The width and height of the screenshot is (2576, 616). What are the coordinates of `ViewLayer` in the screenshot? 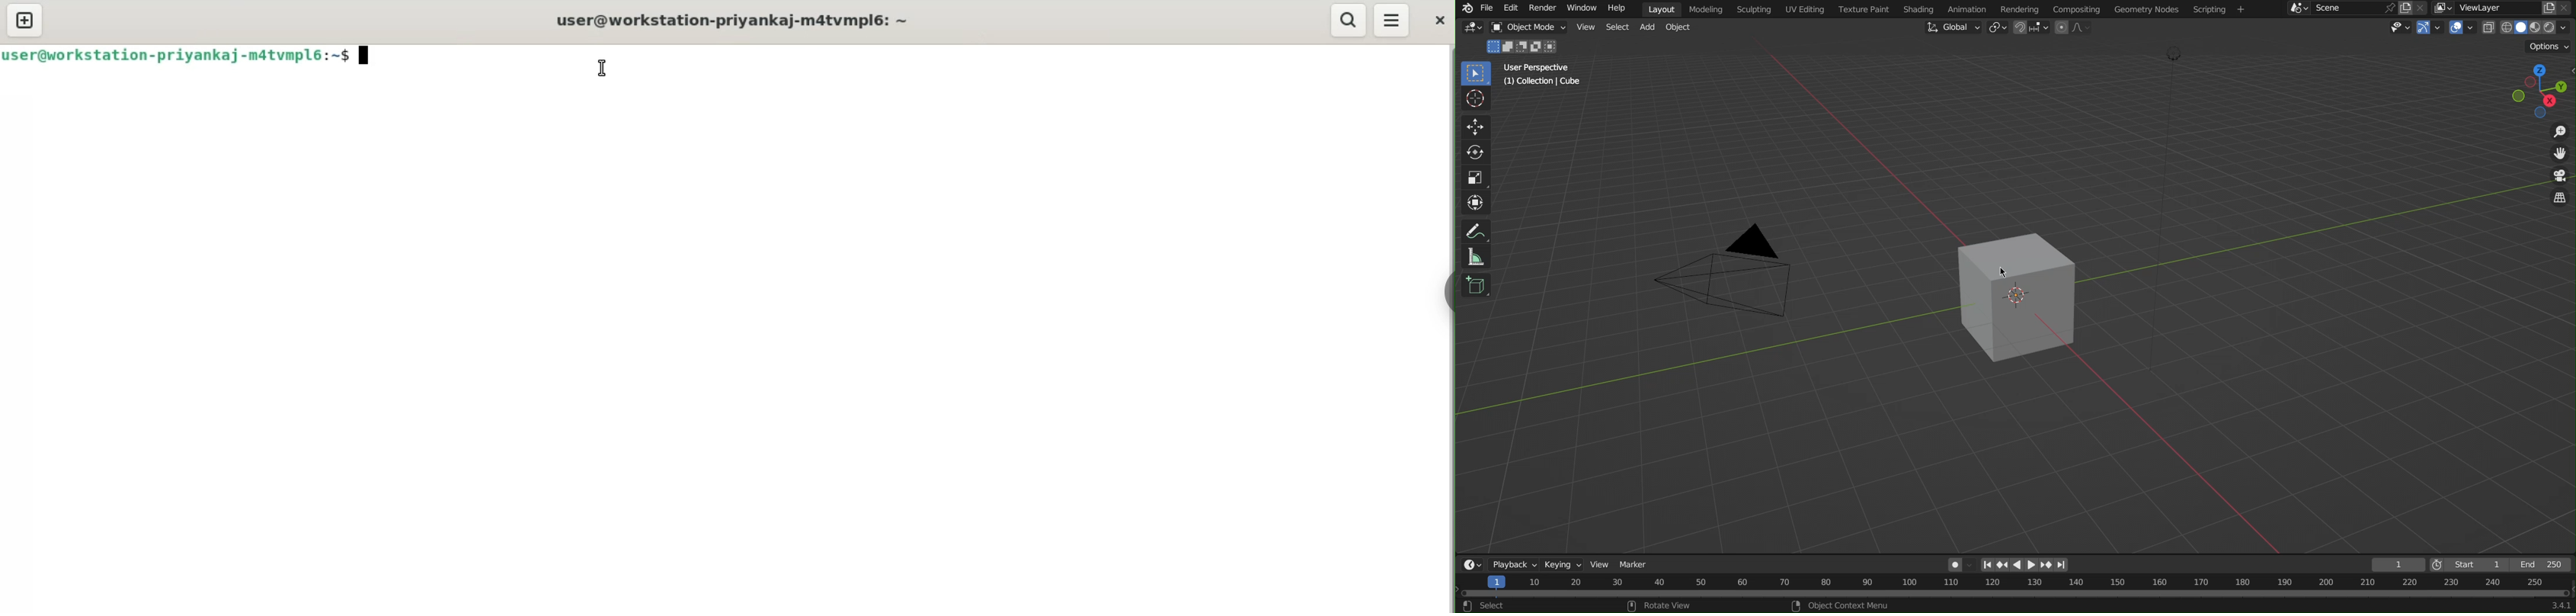 It's located at (2504, 8).